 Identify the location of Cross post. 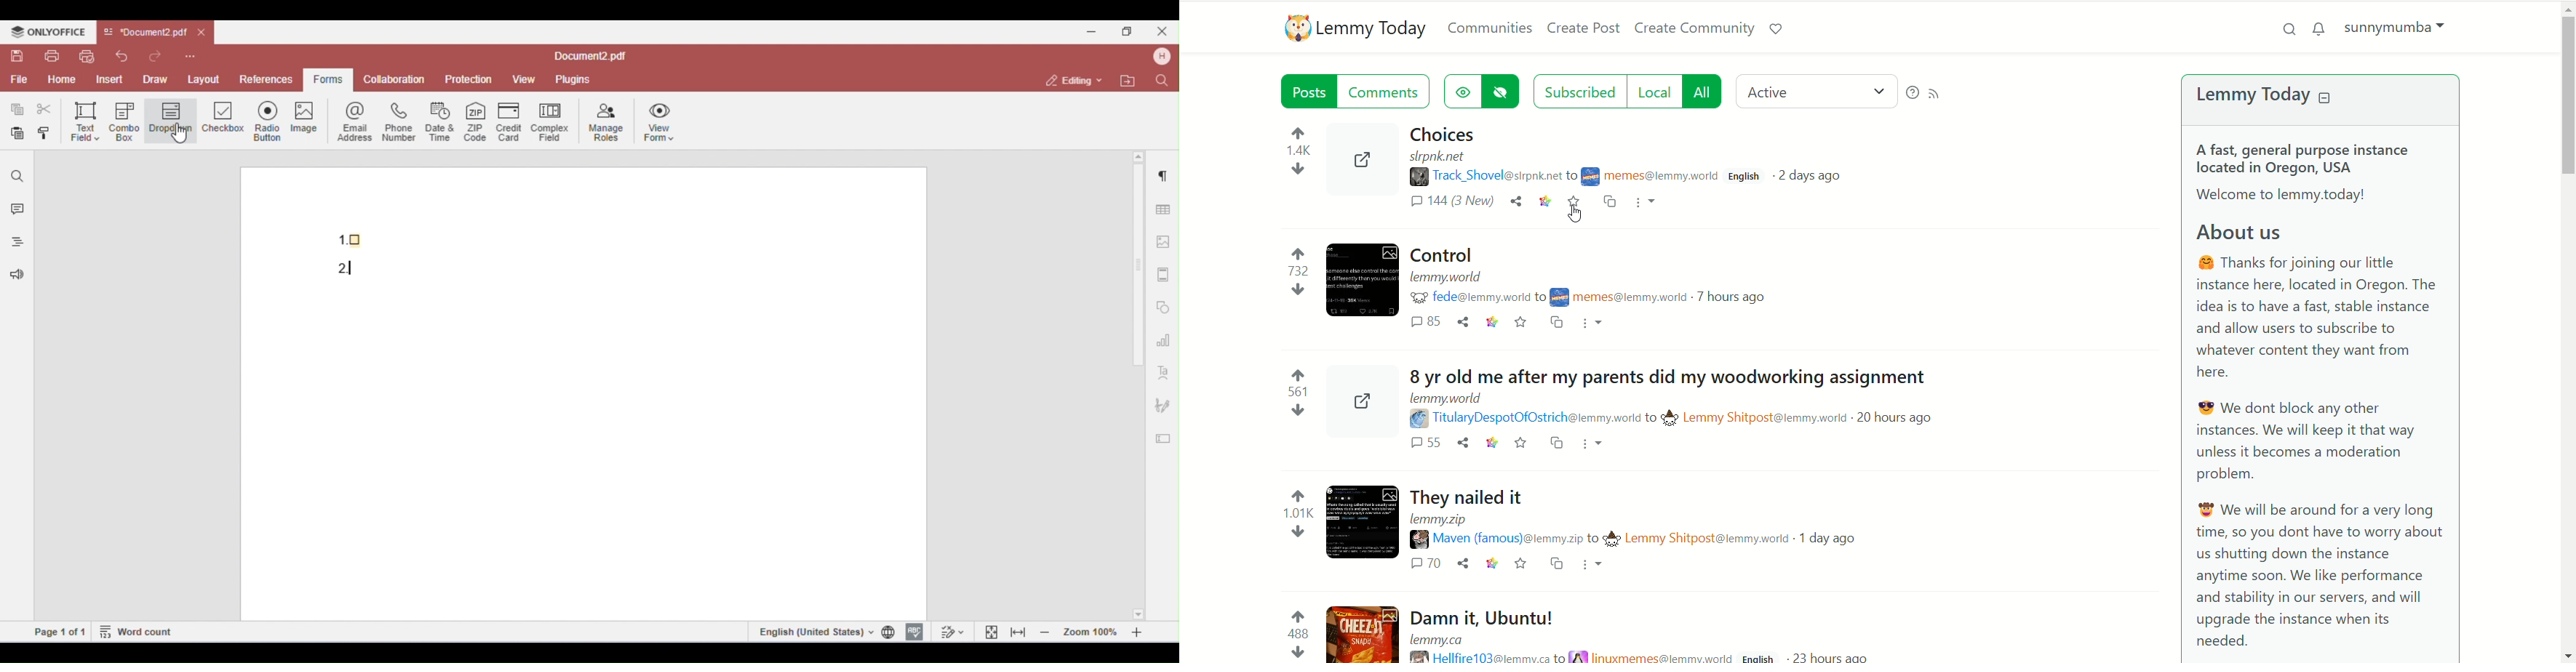
(1552, 565).